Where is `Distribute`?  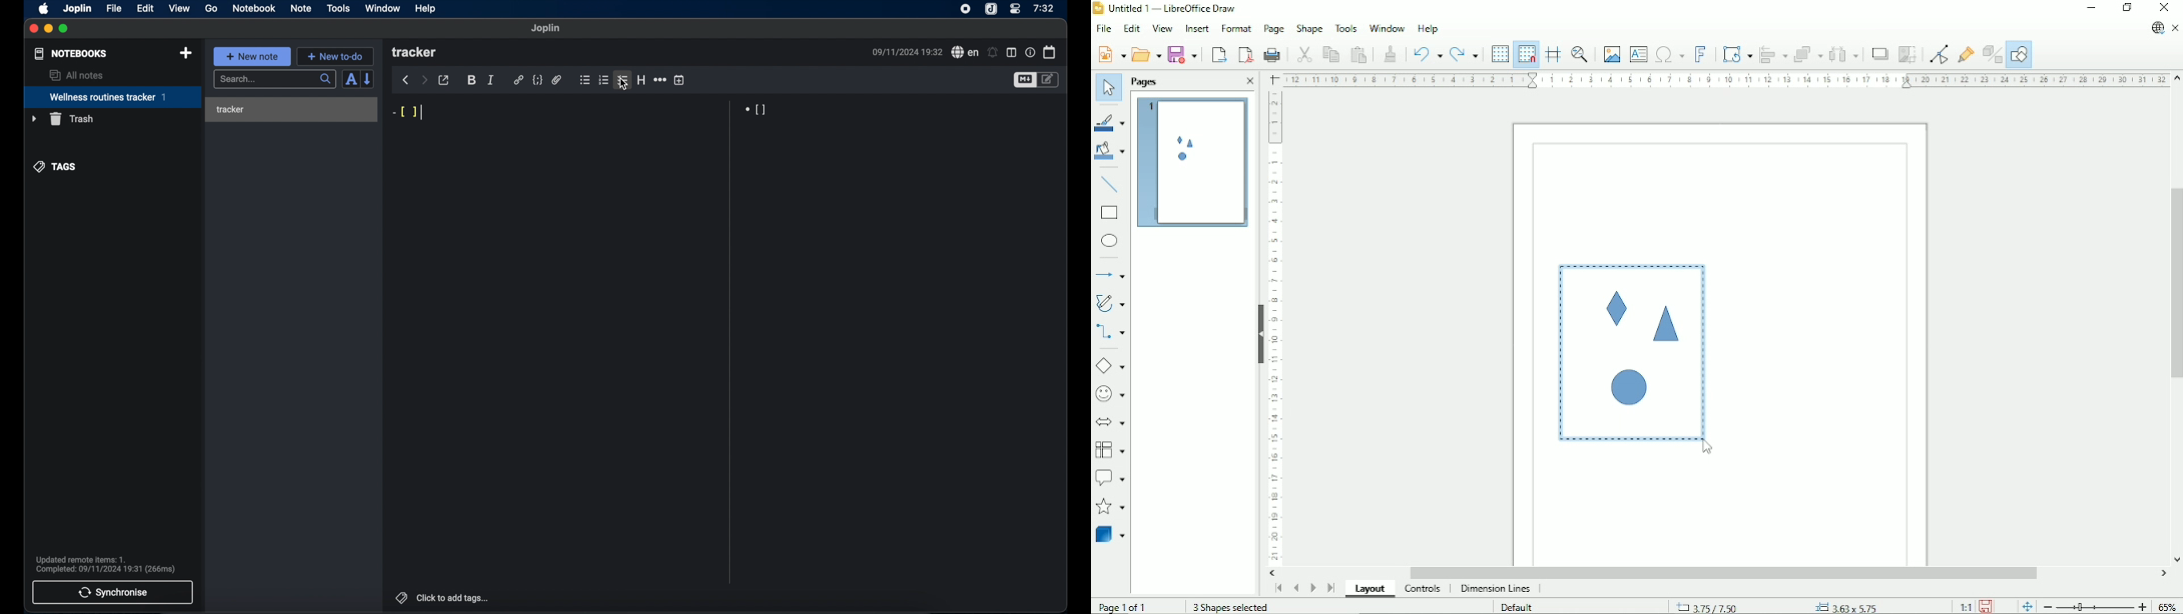 Distribute is located at coordinates (1844, 54).